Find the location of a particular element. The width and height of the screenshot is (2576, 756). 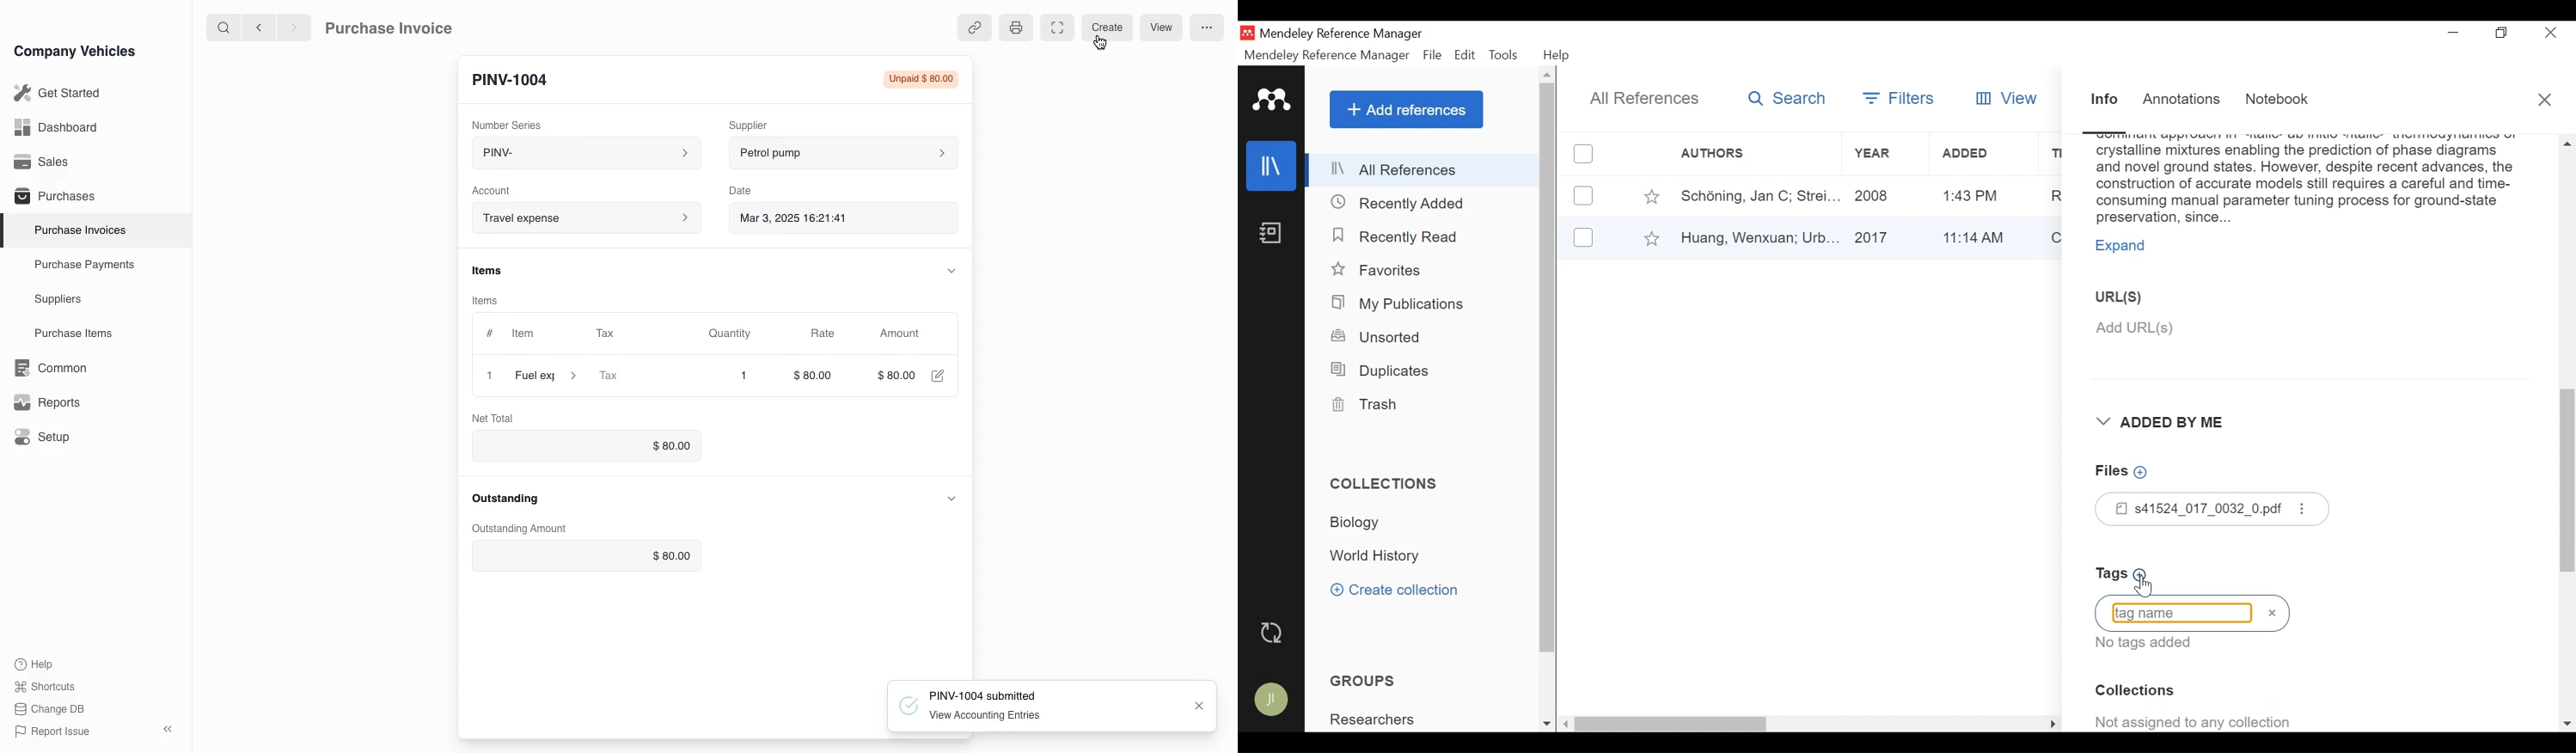

petrol pump is located at coordinates (841, 154).